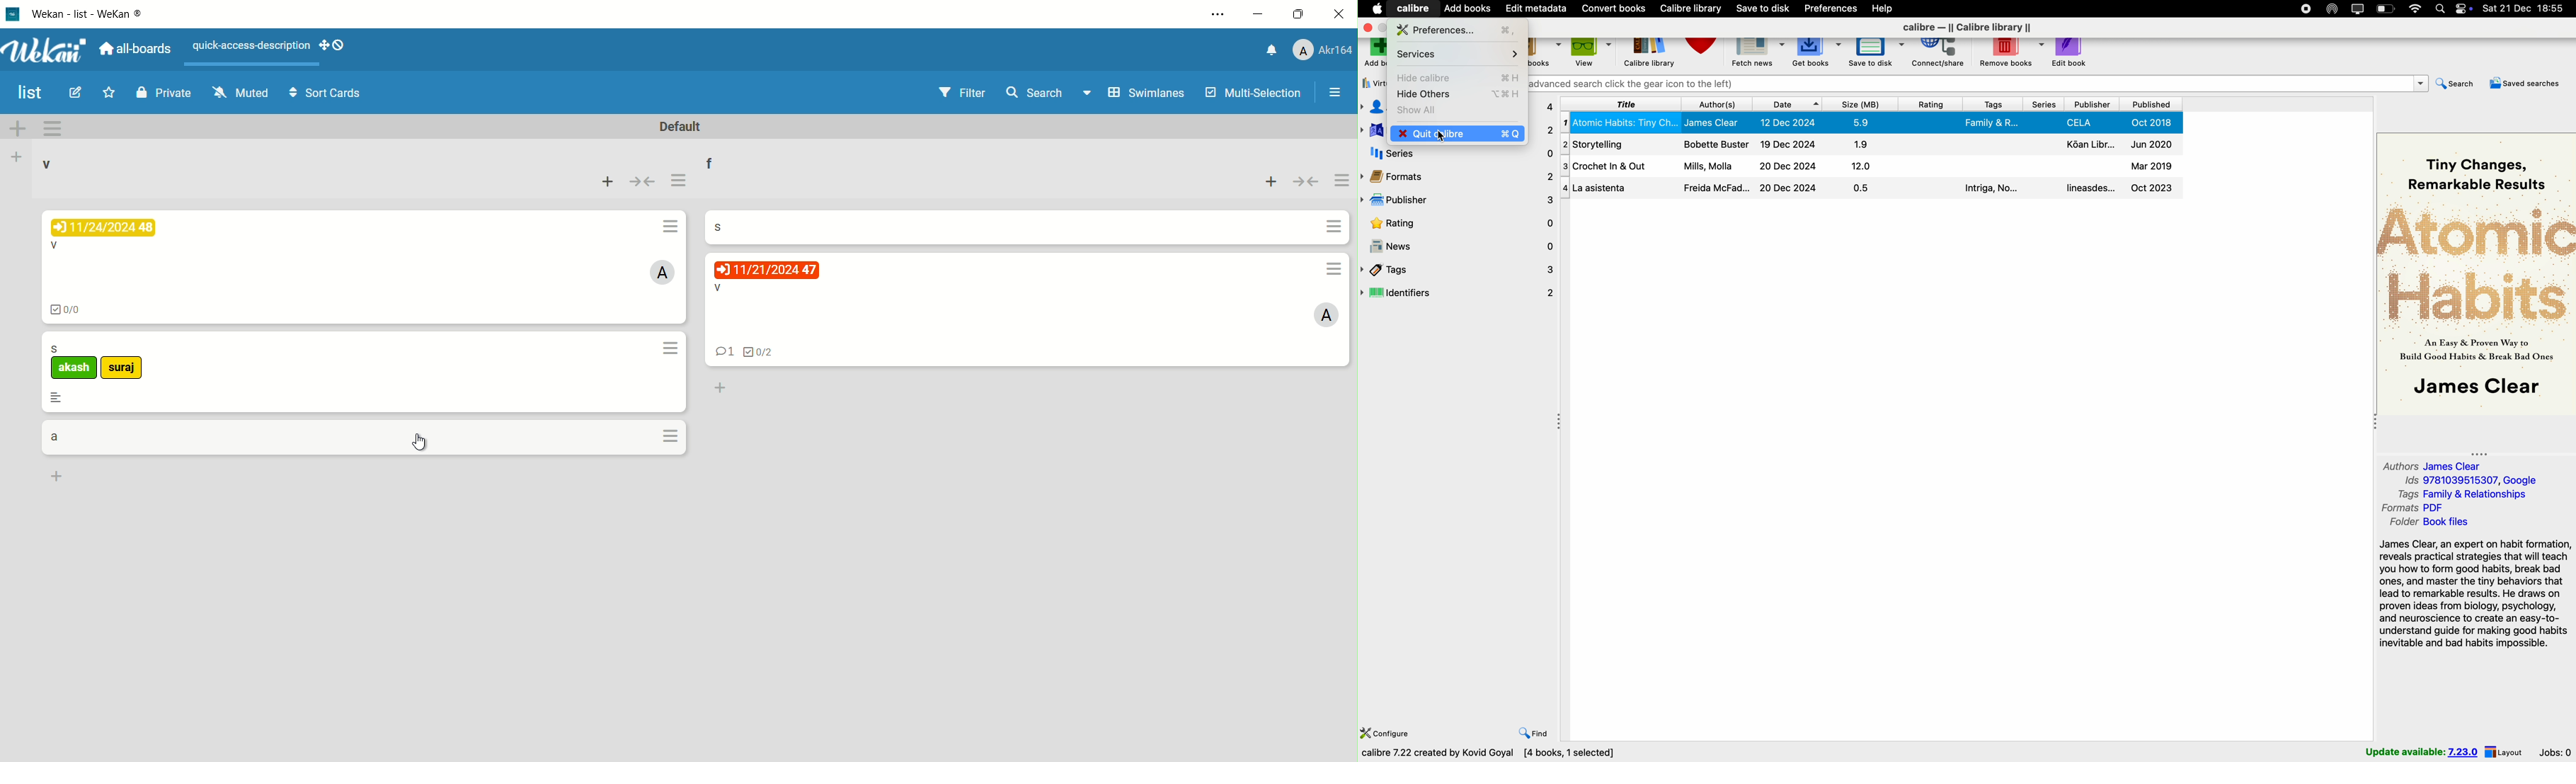 This screenshot has width=2576, height=784. Describe the element at coordinates (2452, 85) in the screenshot. I see `search` at that location.